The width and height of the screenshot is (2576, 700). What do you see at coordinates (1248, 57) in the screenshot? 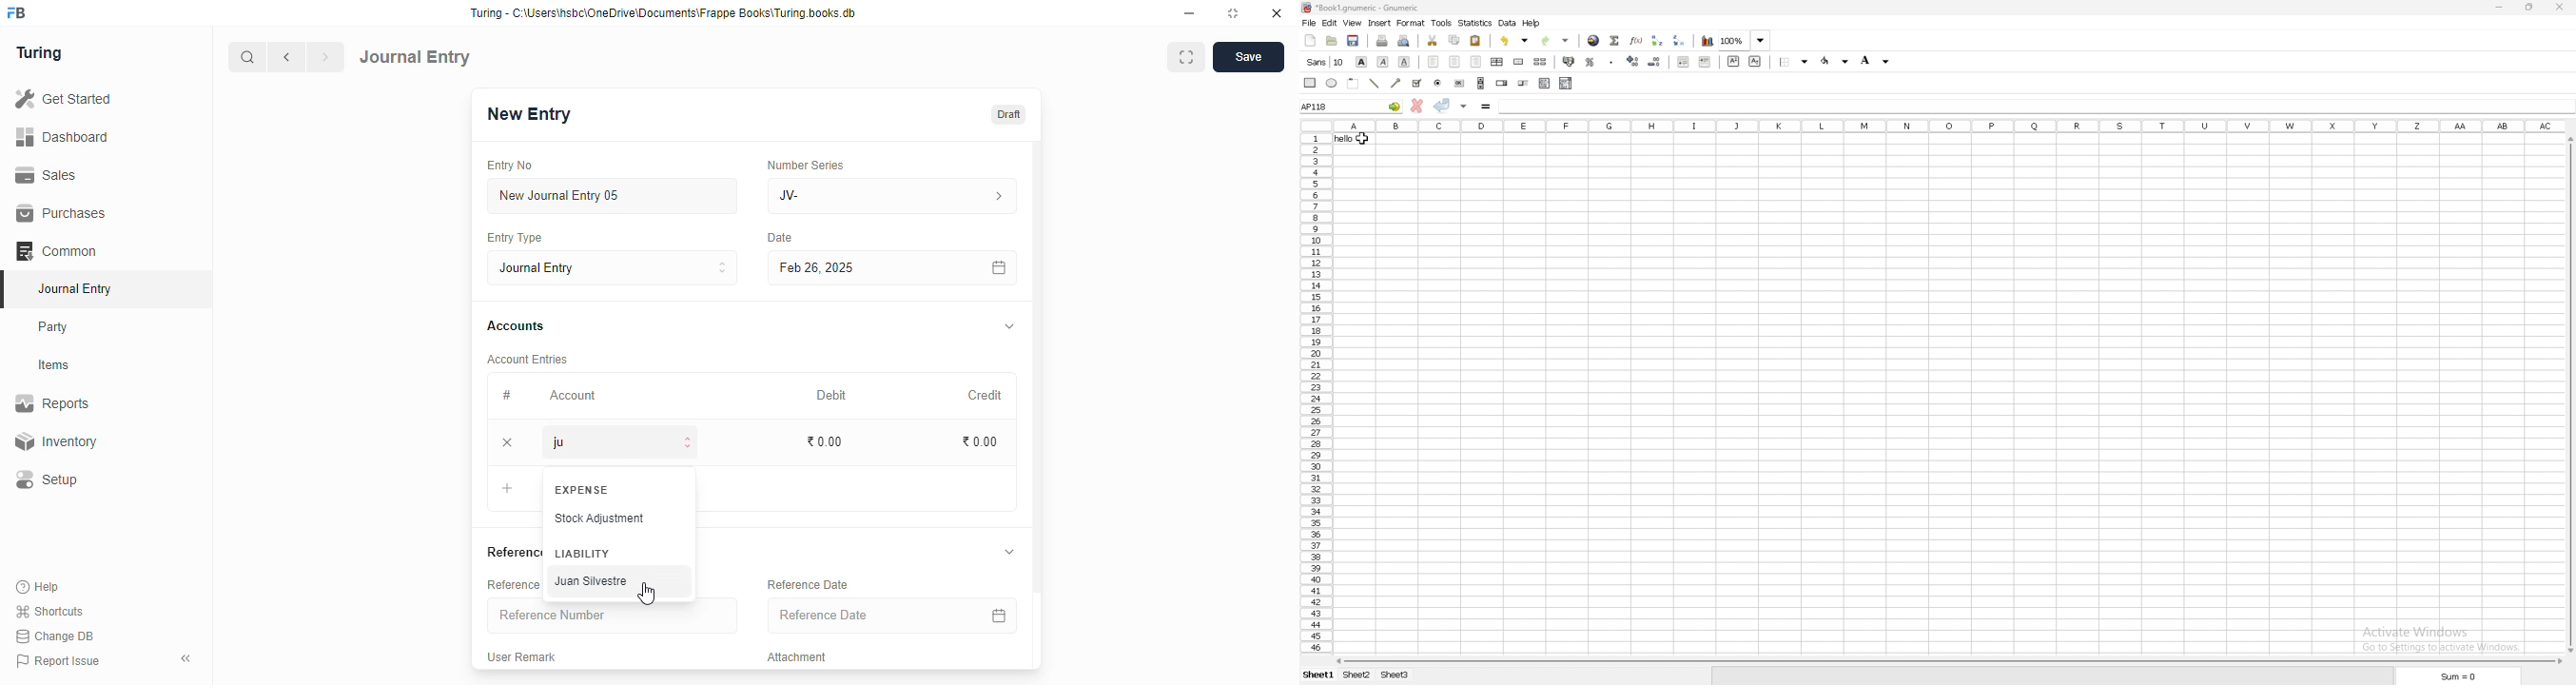
I see `save` at bounding box center [1248, 57].